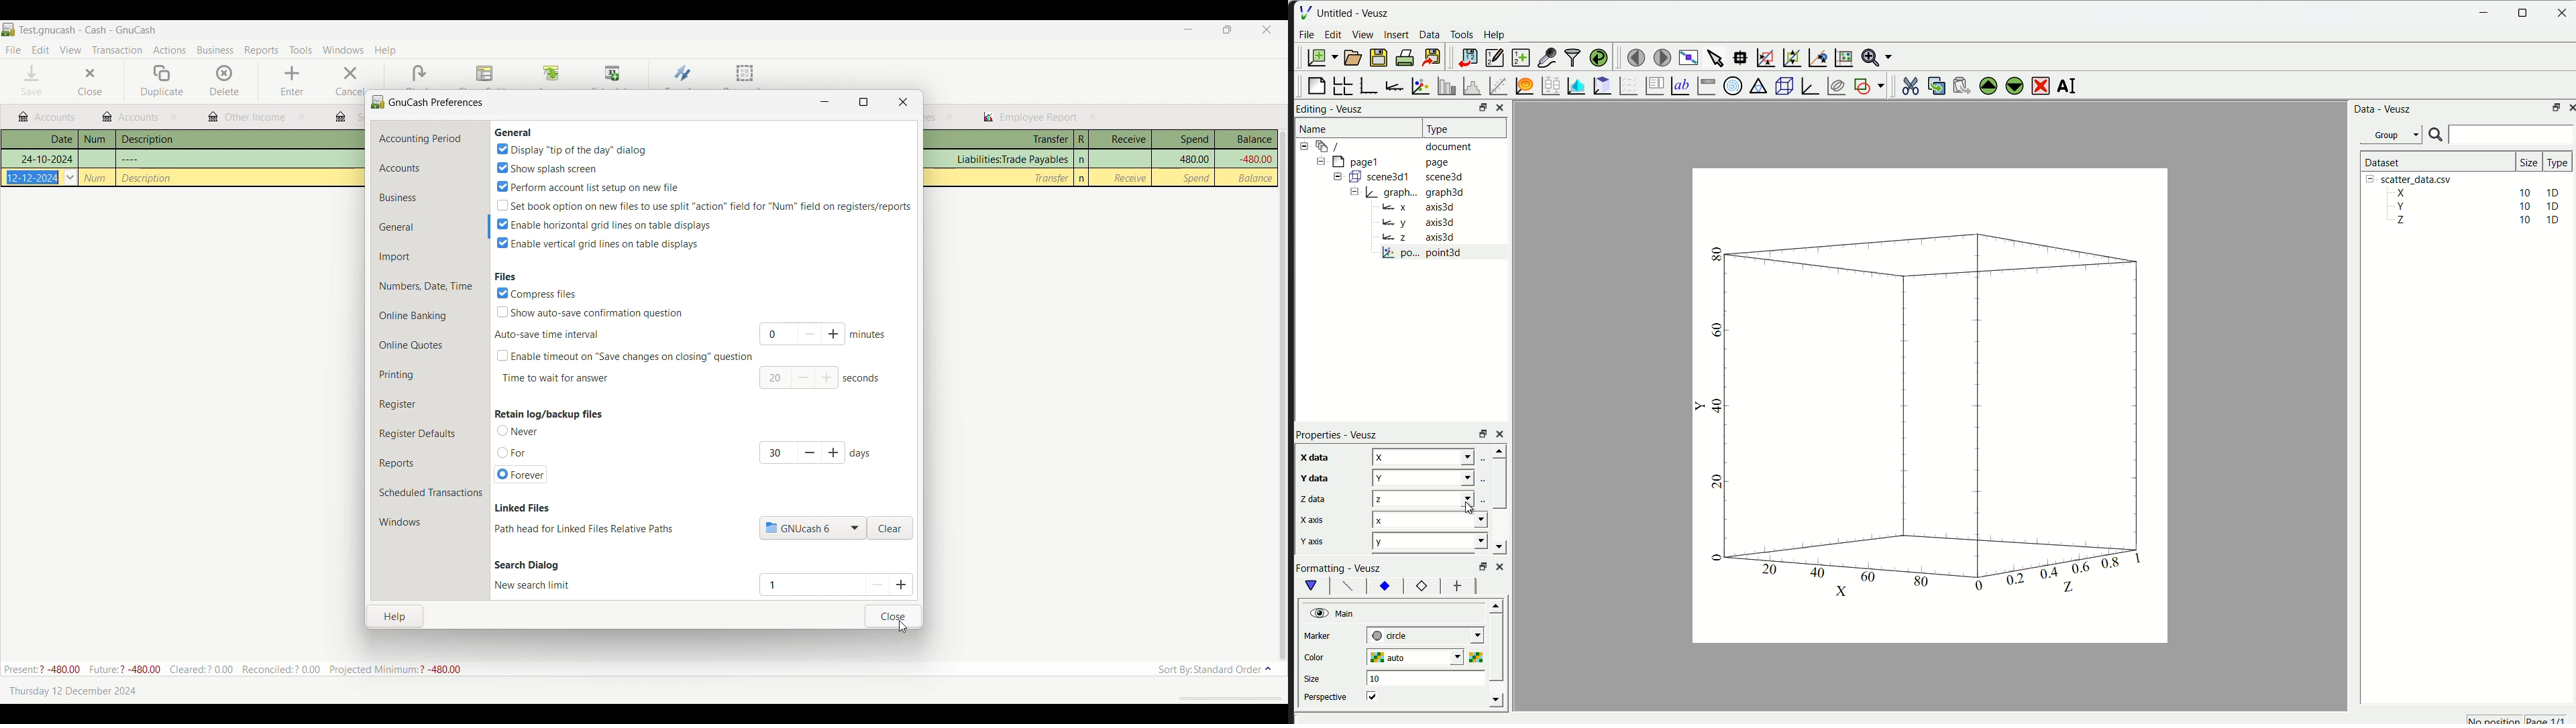 Image resolution: width=2576 pixels, height=728 pixels. What do you see at coordinates (1502, 548) in the screenshot?
I see `down` at bounding box center [1502, 548].